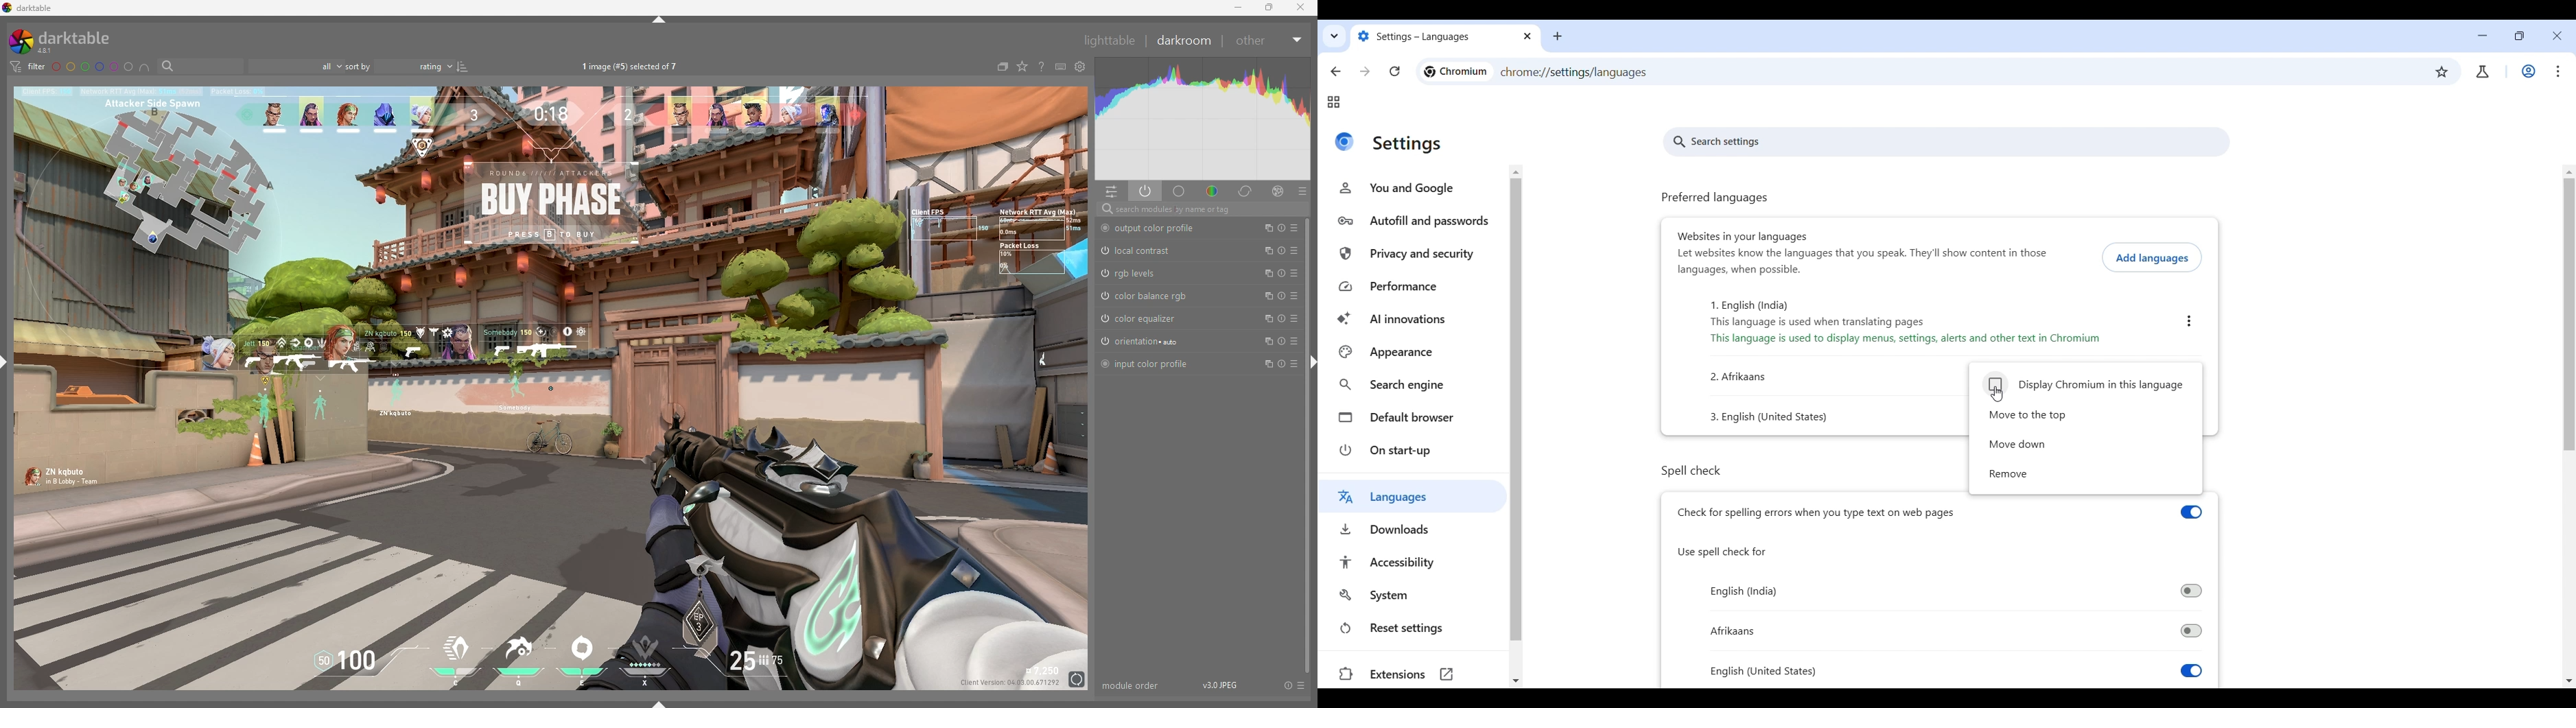  I want to click on minimize, so click(1240, 8).